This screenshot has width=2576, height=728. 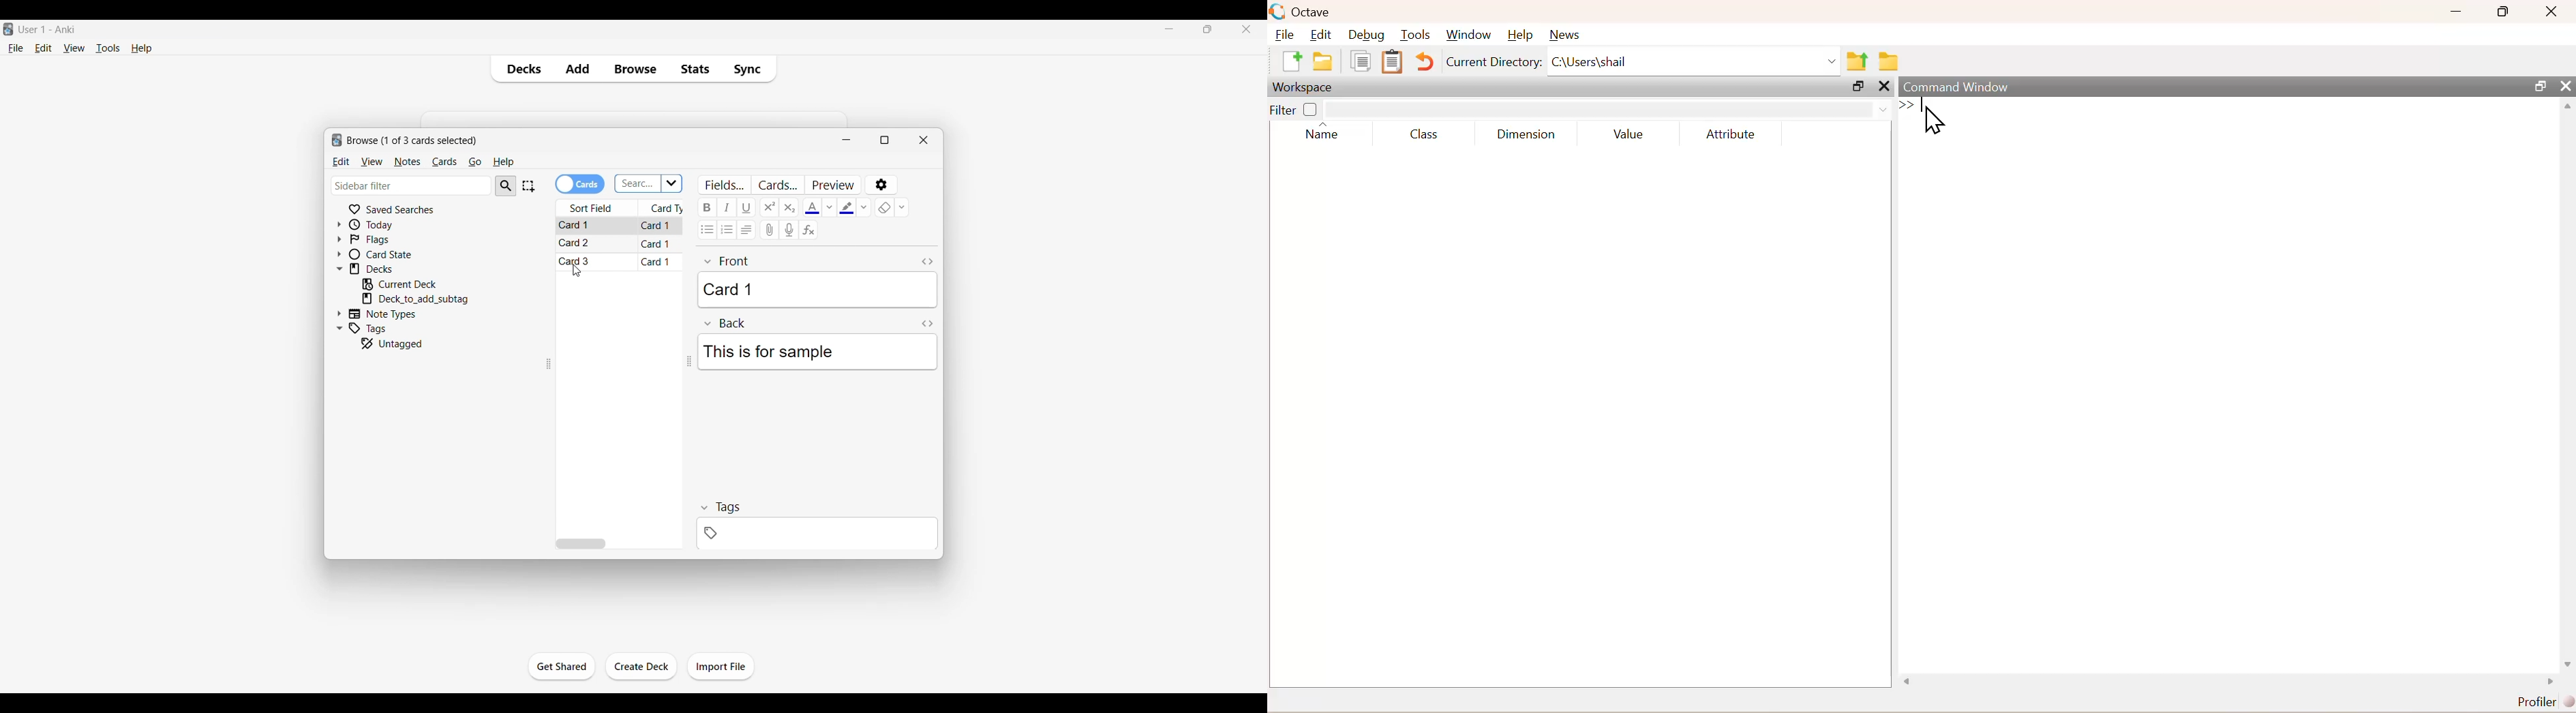 I want to click on one directory up, so click(x=1856, y=61).